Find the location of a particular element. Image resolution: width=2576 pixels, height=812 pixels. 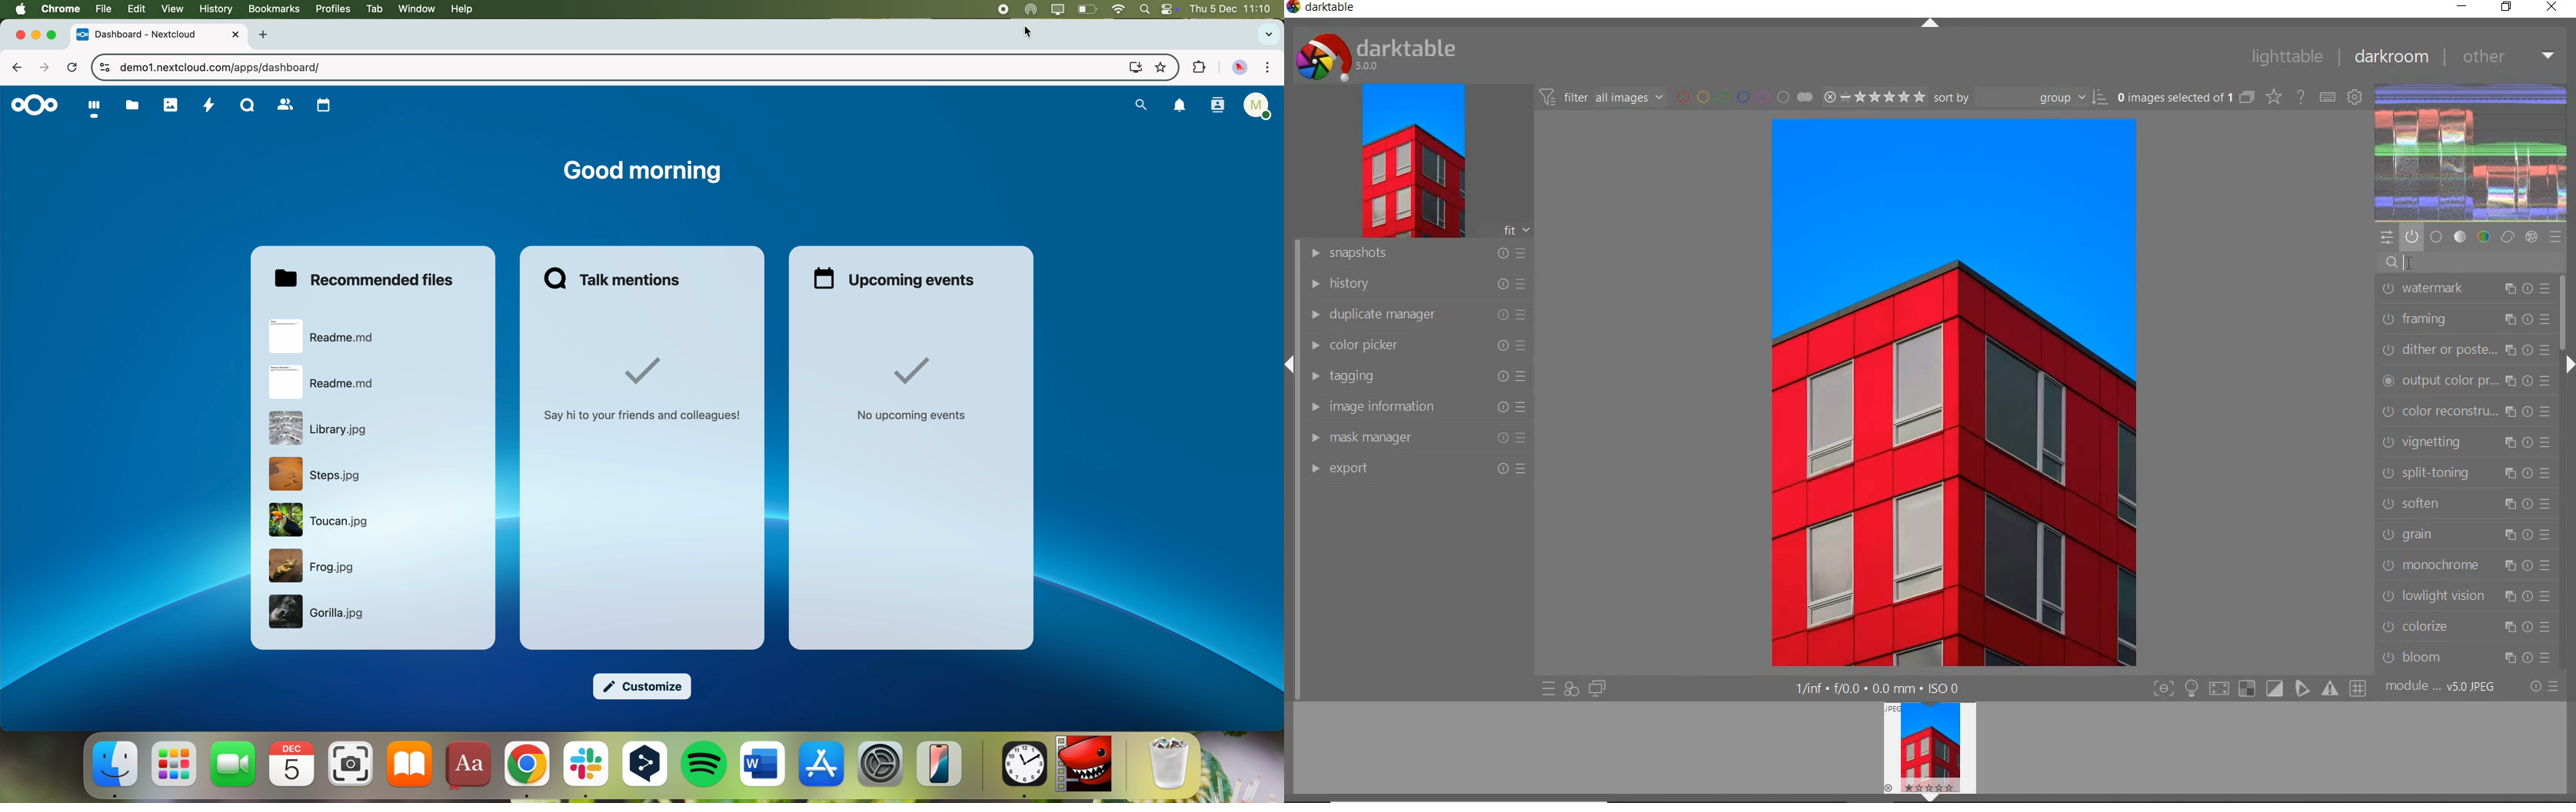

view is located at coordinates (172, 9).